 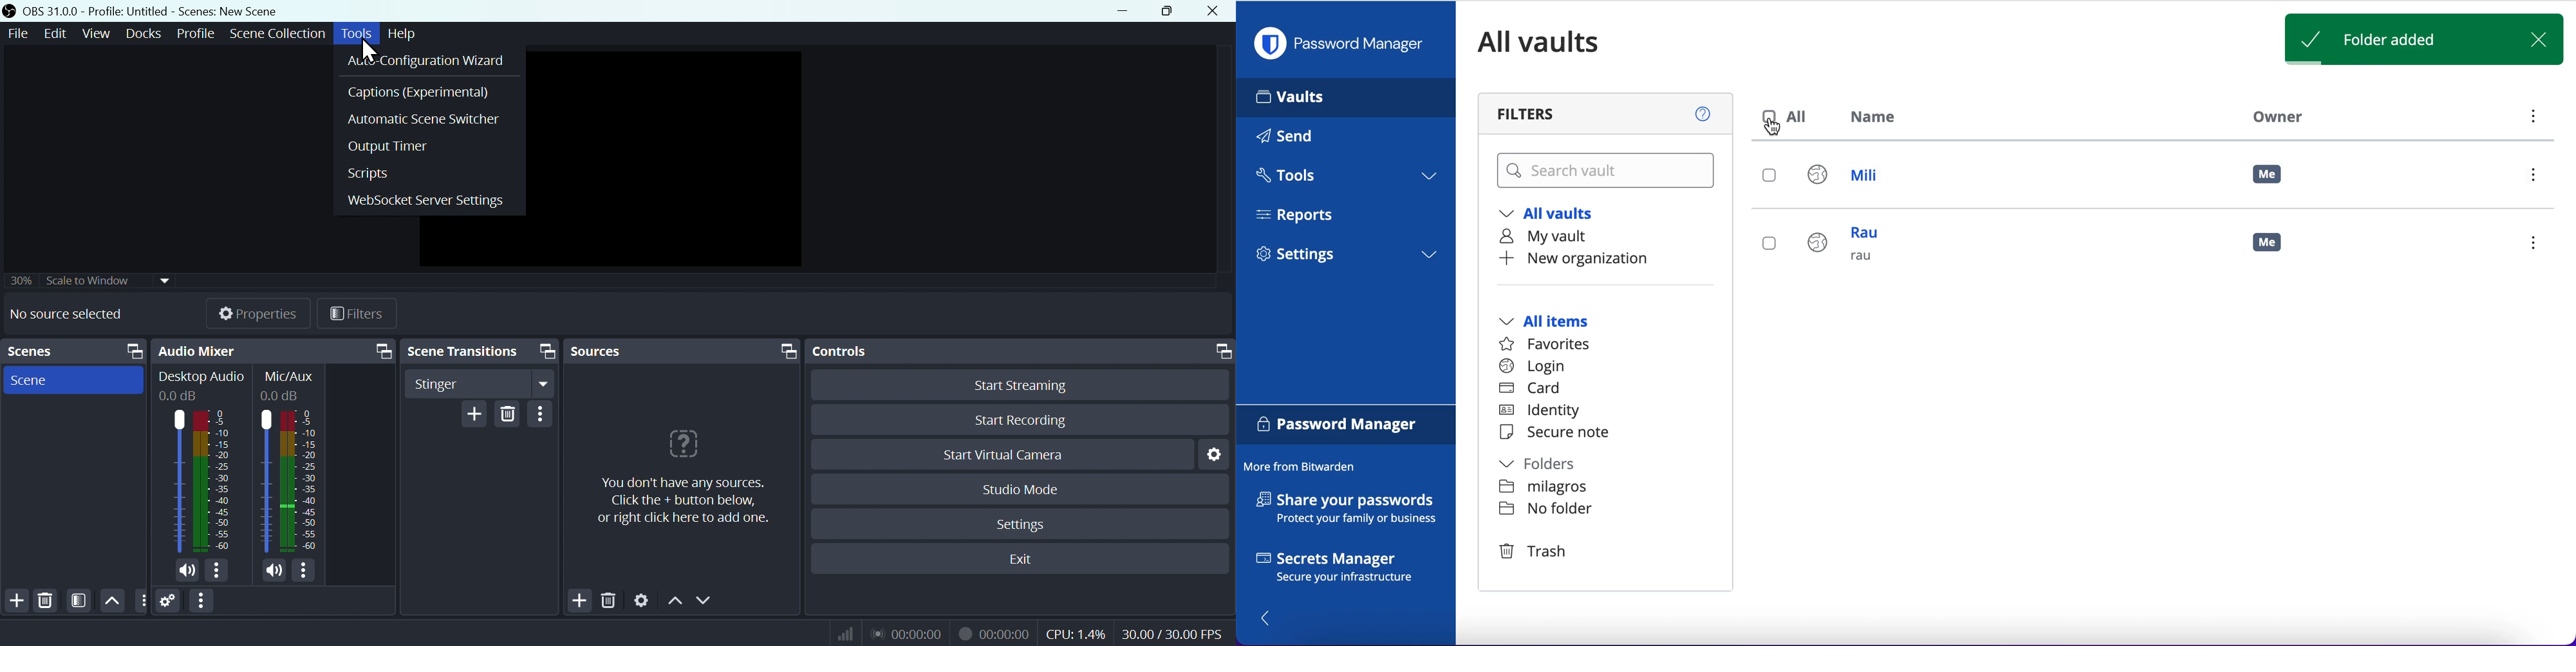 I want to click on screen resize, so click(x=382, y=350).